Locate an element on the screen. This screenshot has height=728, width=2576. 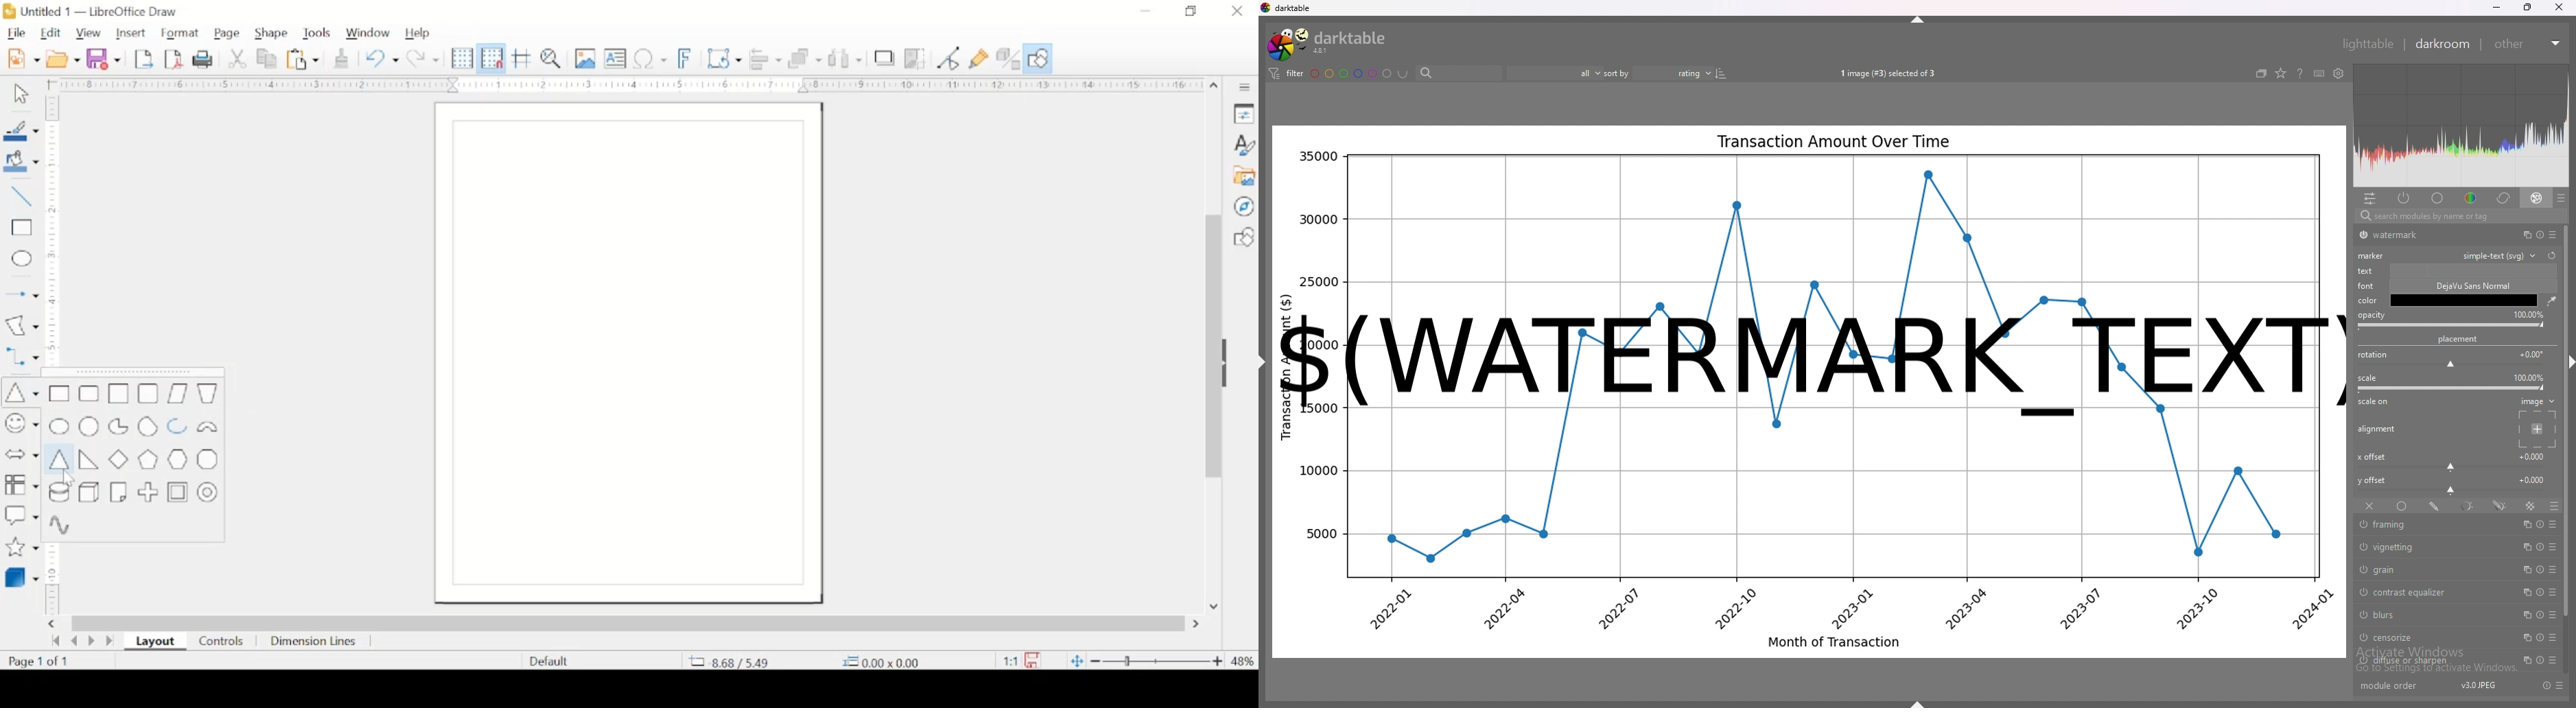
display grid is located at coordinates (462, 58).